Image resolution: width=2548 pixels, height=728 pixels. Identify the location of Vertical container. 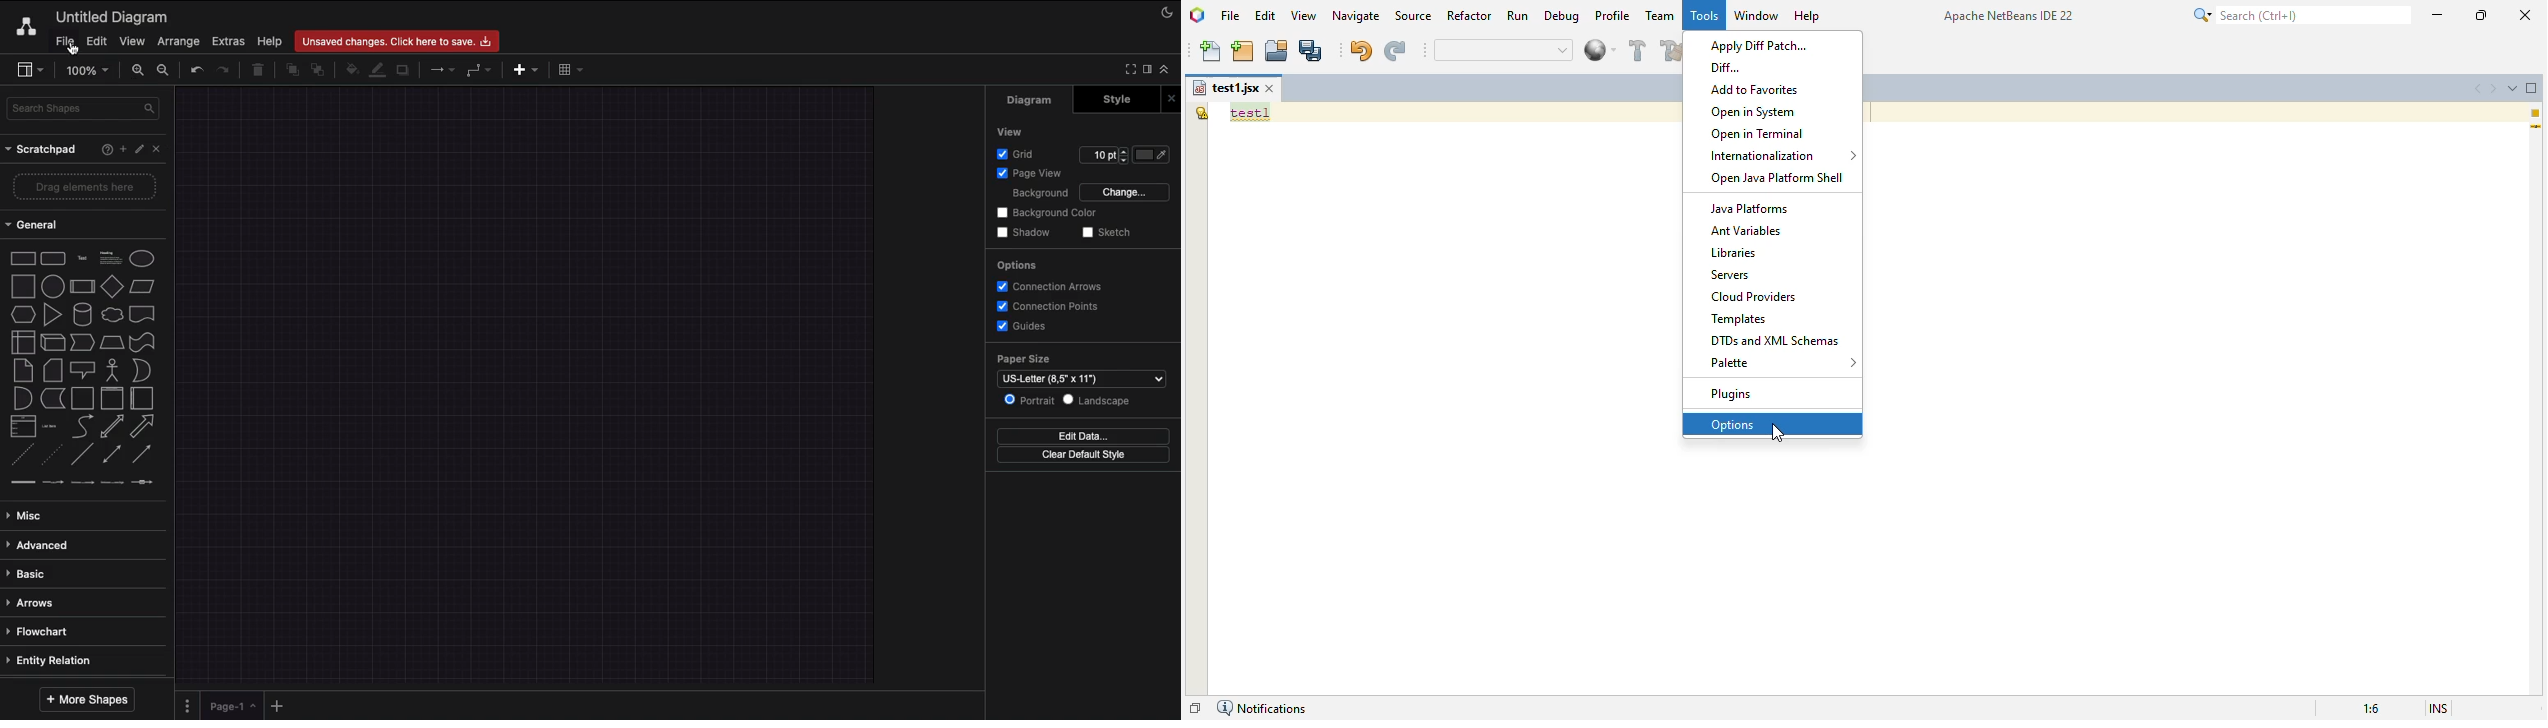
(113, 397).